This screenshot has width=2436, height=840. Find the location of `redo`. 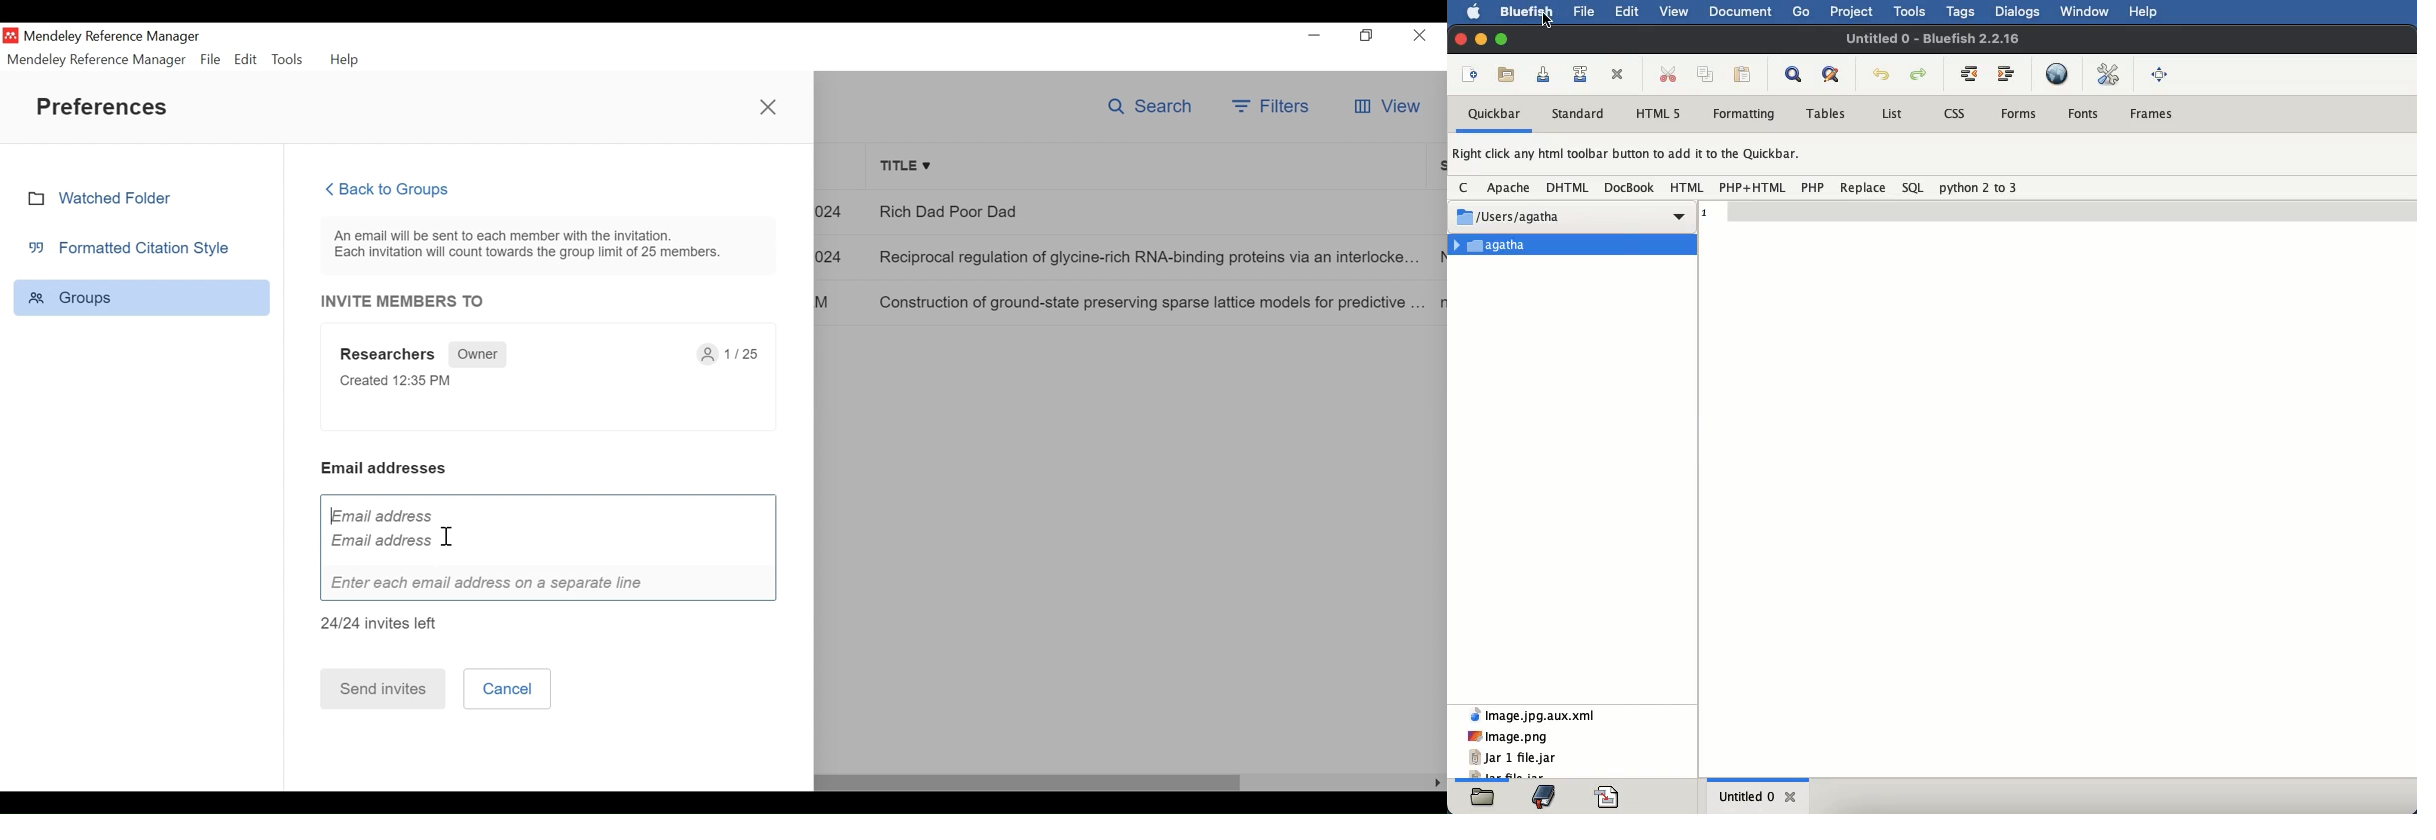

redo is located at coordinates (1920, 75).